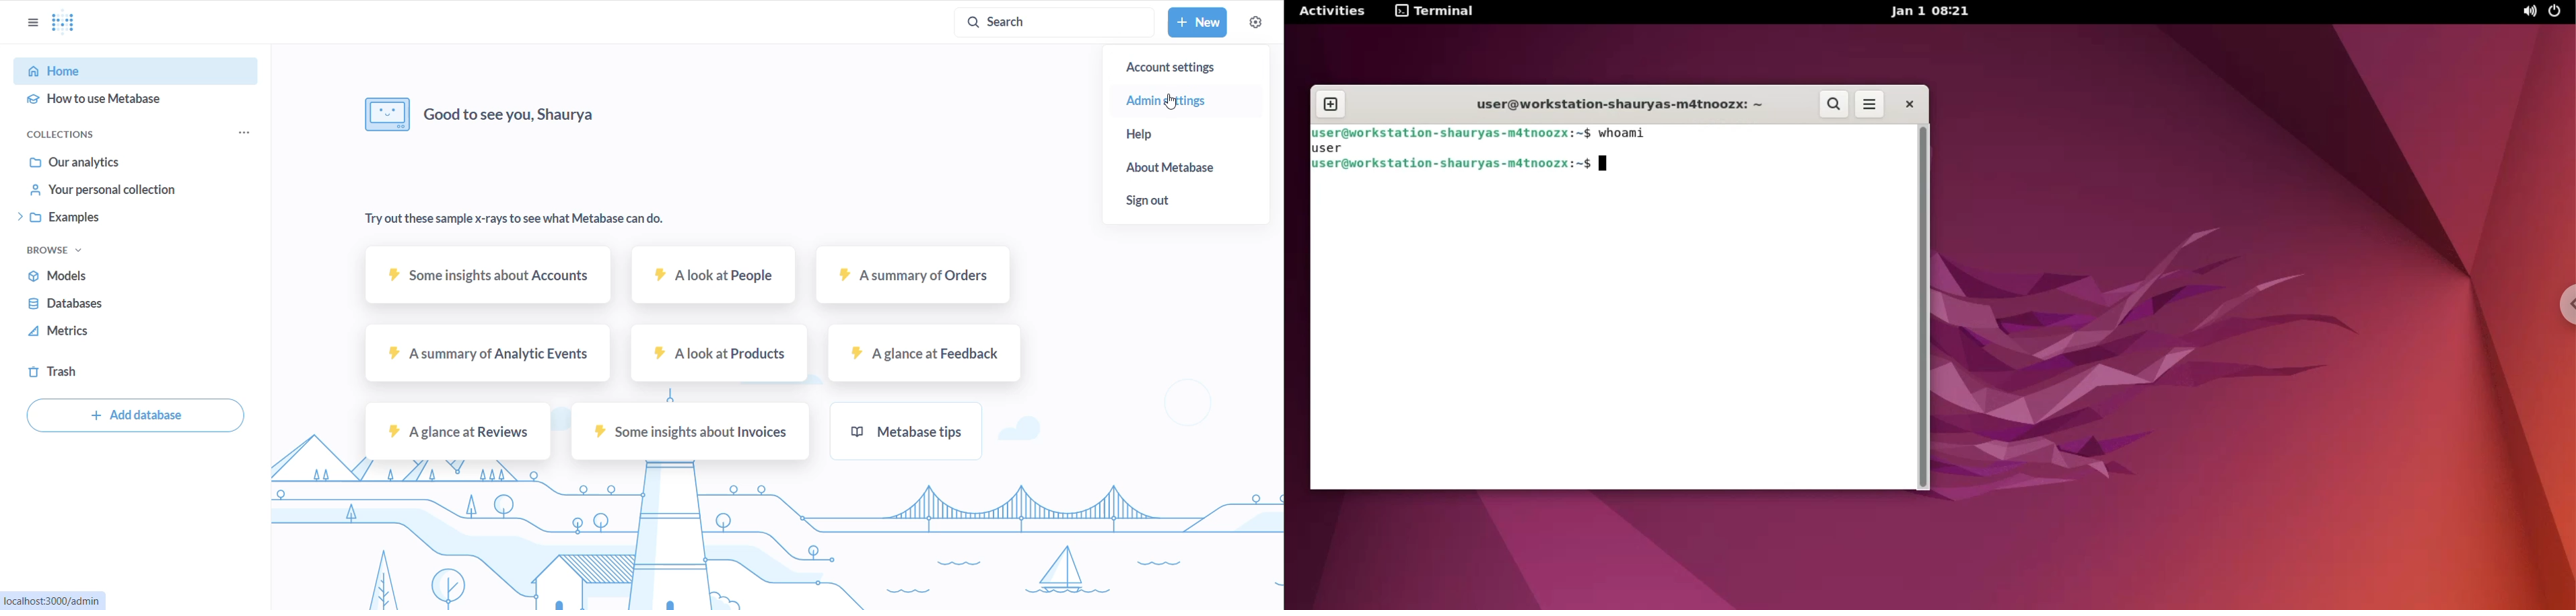  What do you see at coordinates (1935, 11) in the screenshot?
I see `Jan 1 08:21` at bounding box center [1935, 11].